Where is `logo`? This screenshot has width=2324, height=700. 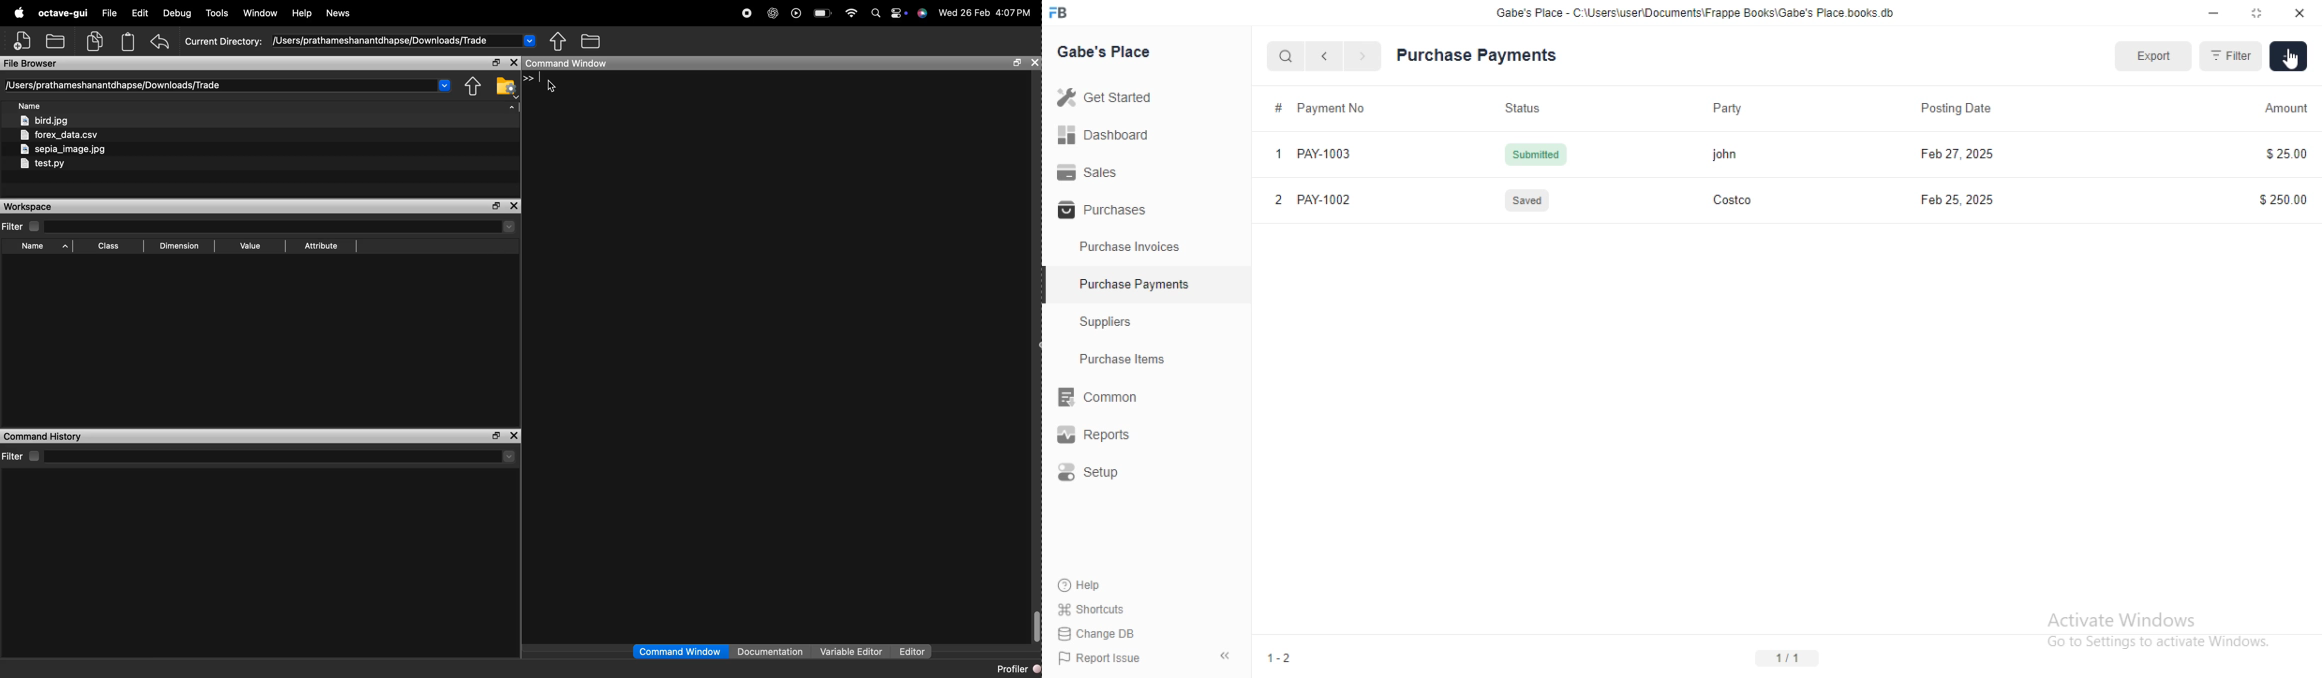 logo is located at coordinates (1064, 13).